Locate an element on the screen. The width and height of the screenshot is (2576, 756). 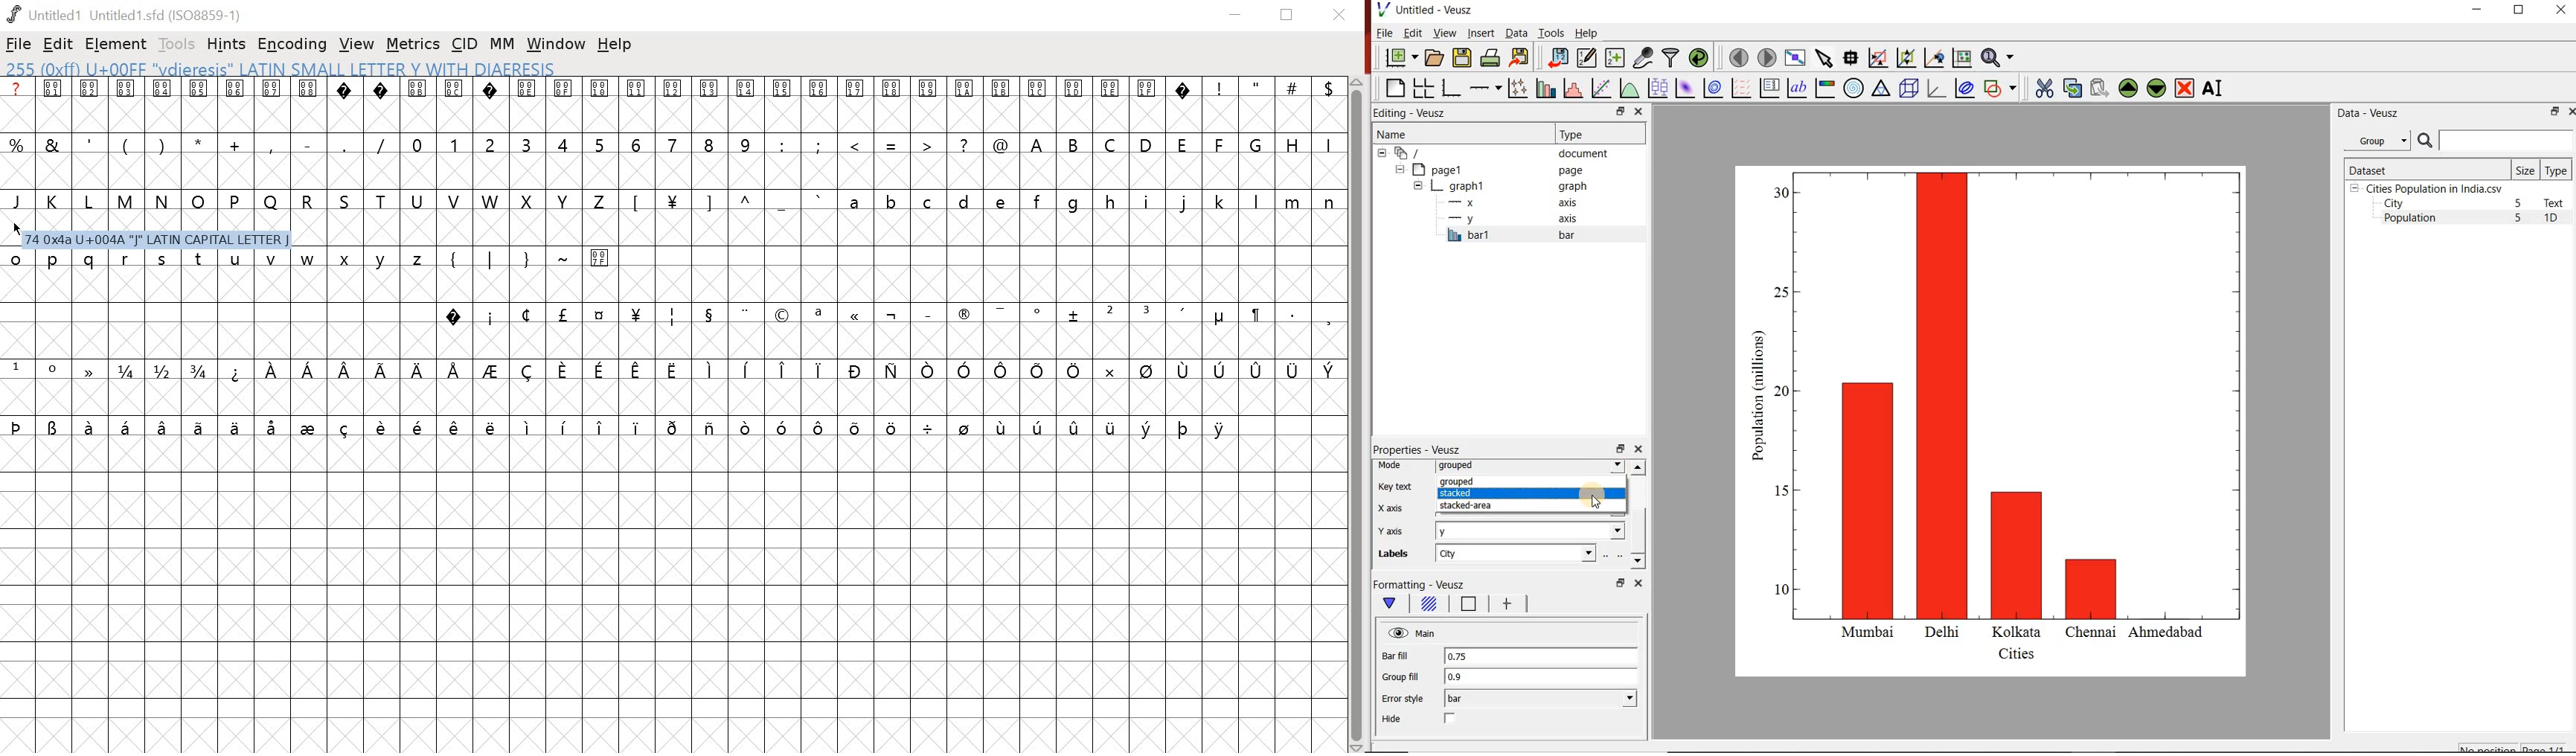
View is located at coordinates (1442, 32).